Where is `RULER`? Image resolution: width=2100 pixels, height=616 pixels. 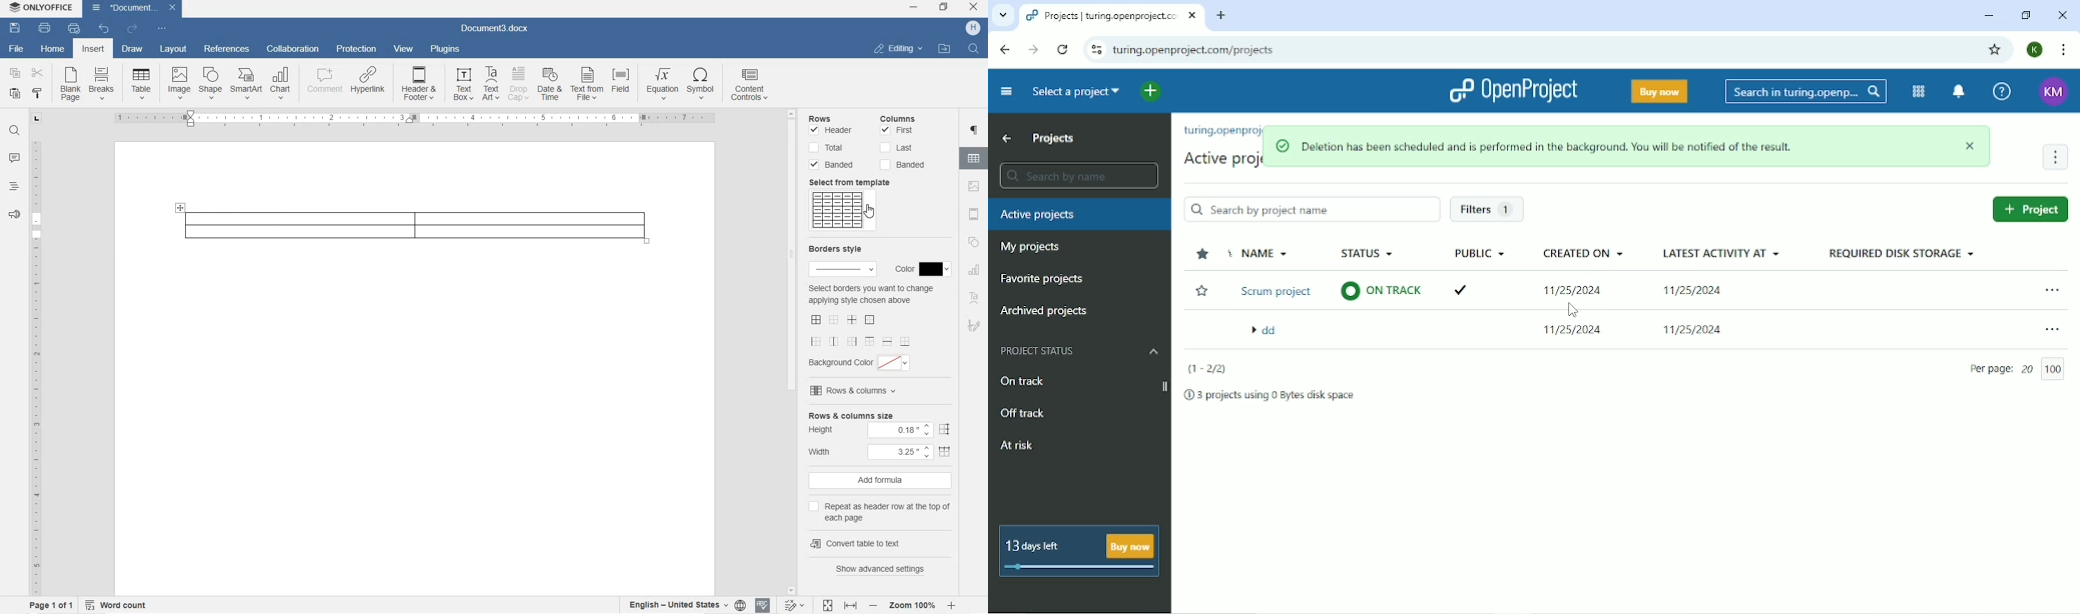 RULER is located at coordinates (35, 365).